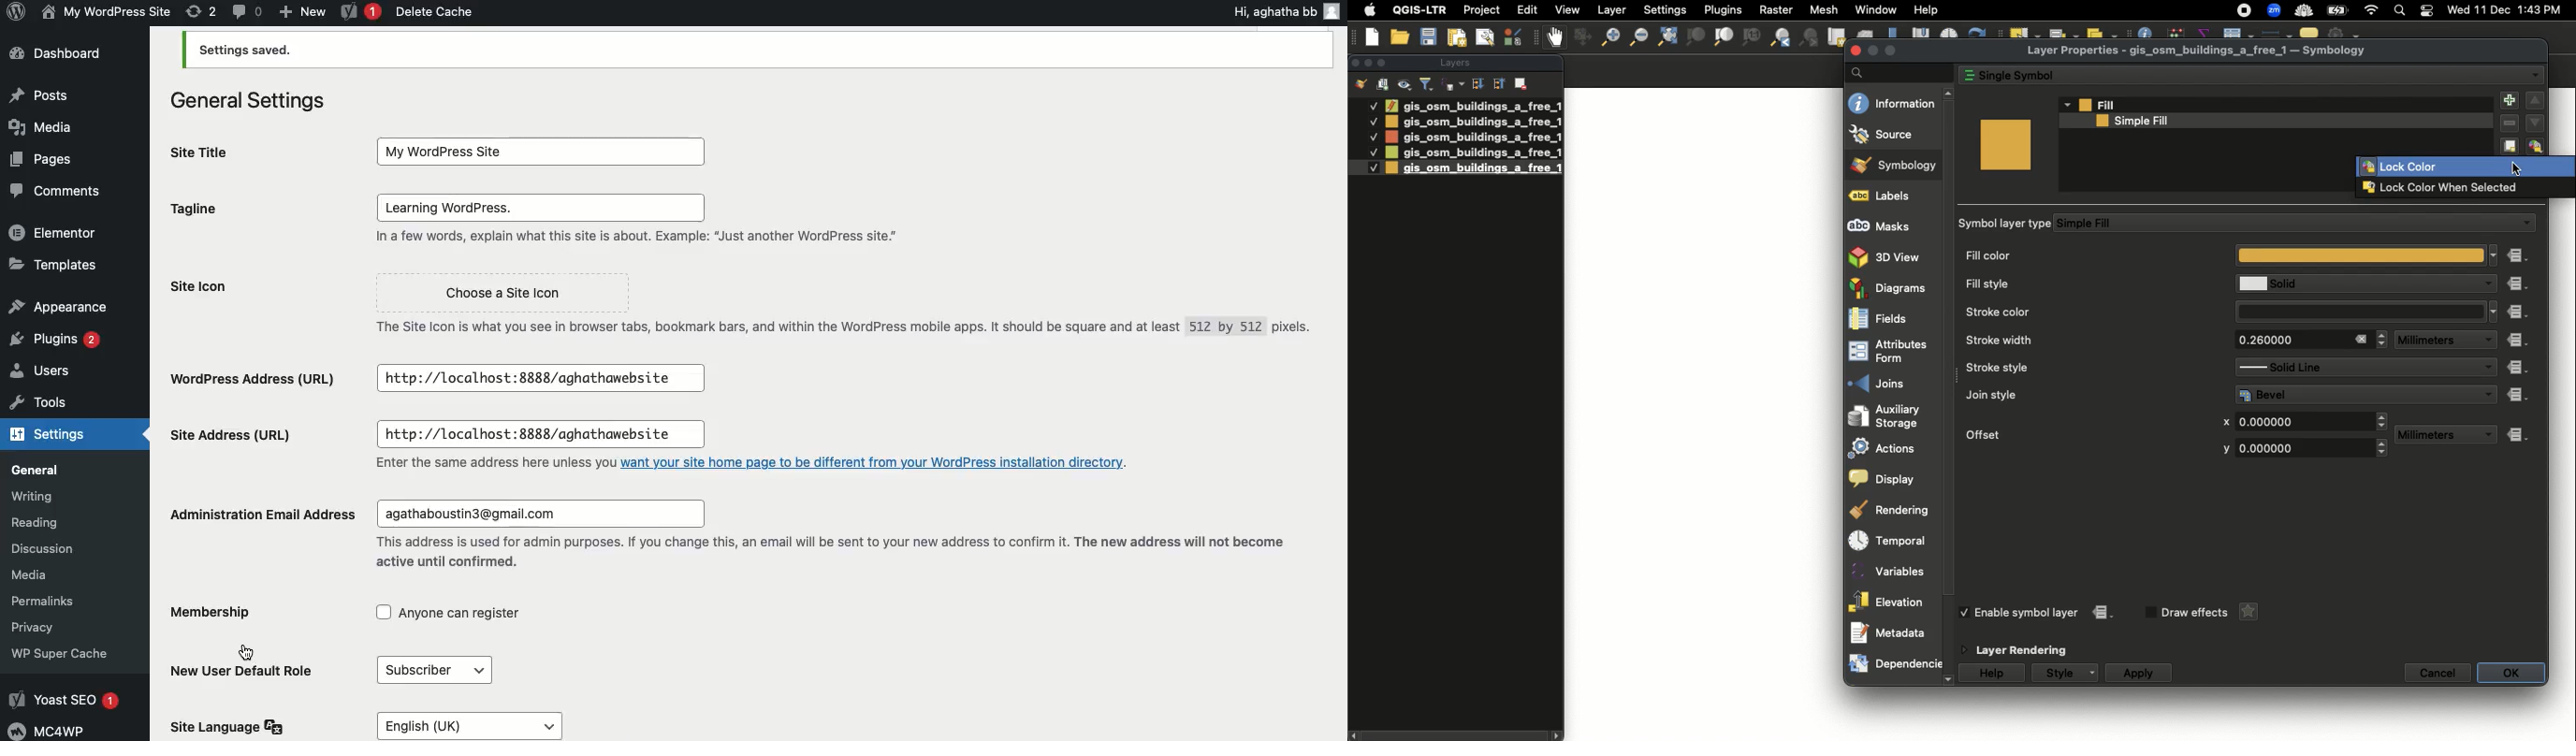  I want to click on Remove, so click(1522, 82).